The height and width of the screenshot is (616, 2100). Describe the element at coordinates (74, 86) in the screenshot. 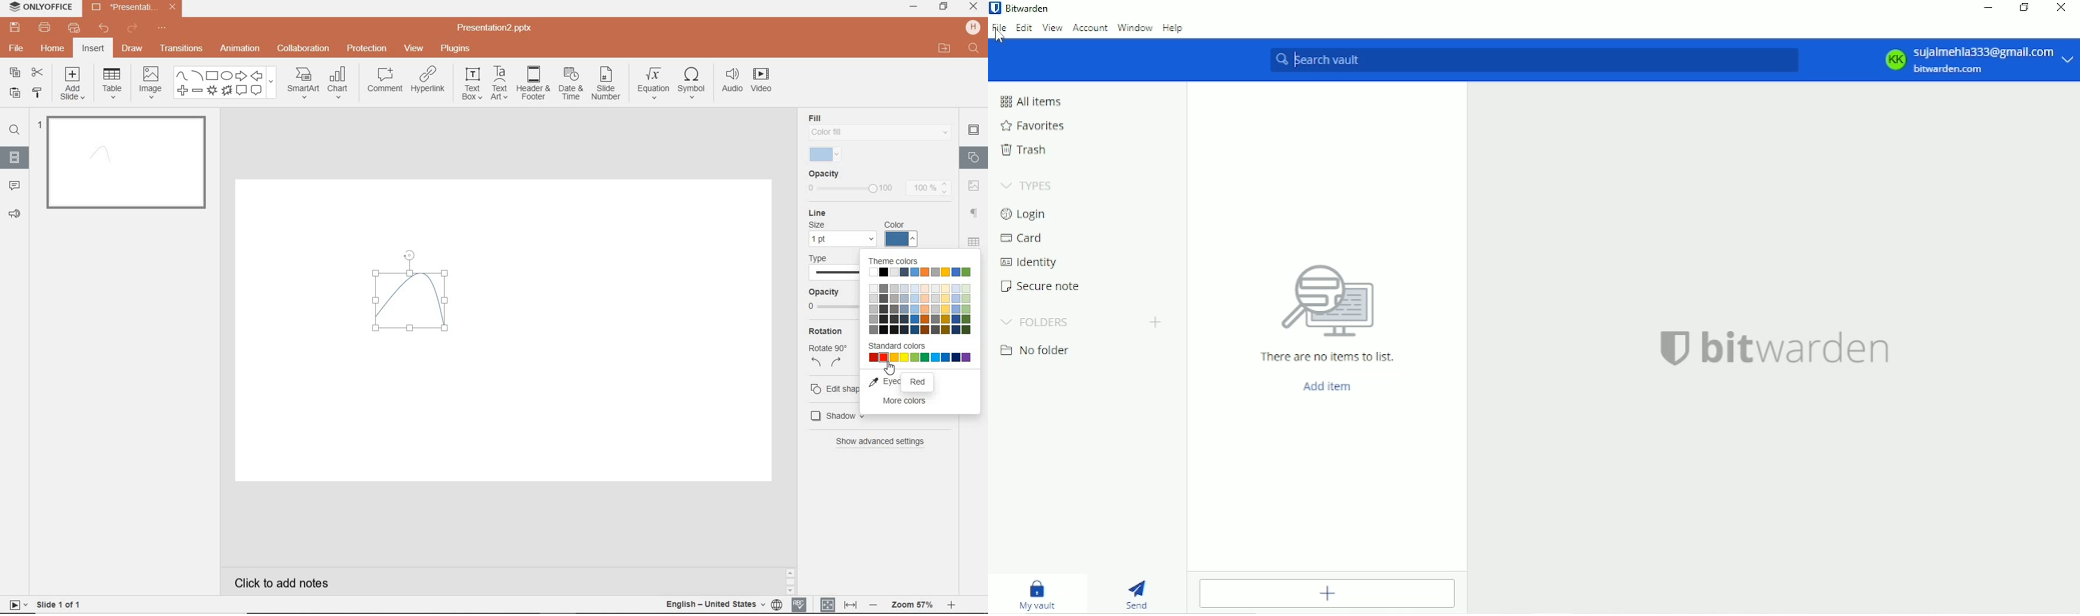

I see `ADD SLIDE` at that location.